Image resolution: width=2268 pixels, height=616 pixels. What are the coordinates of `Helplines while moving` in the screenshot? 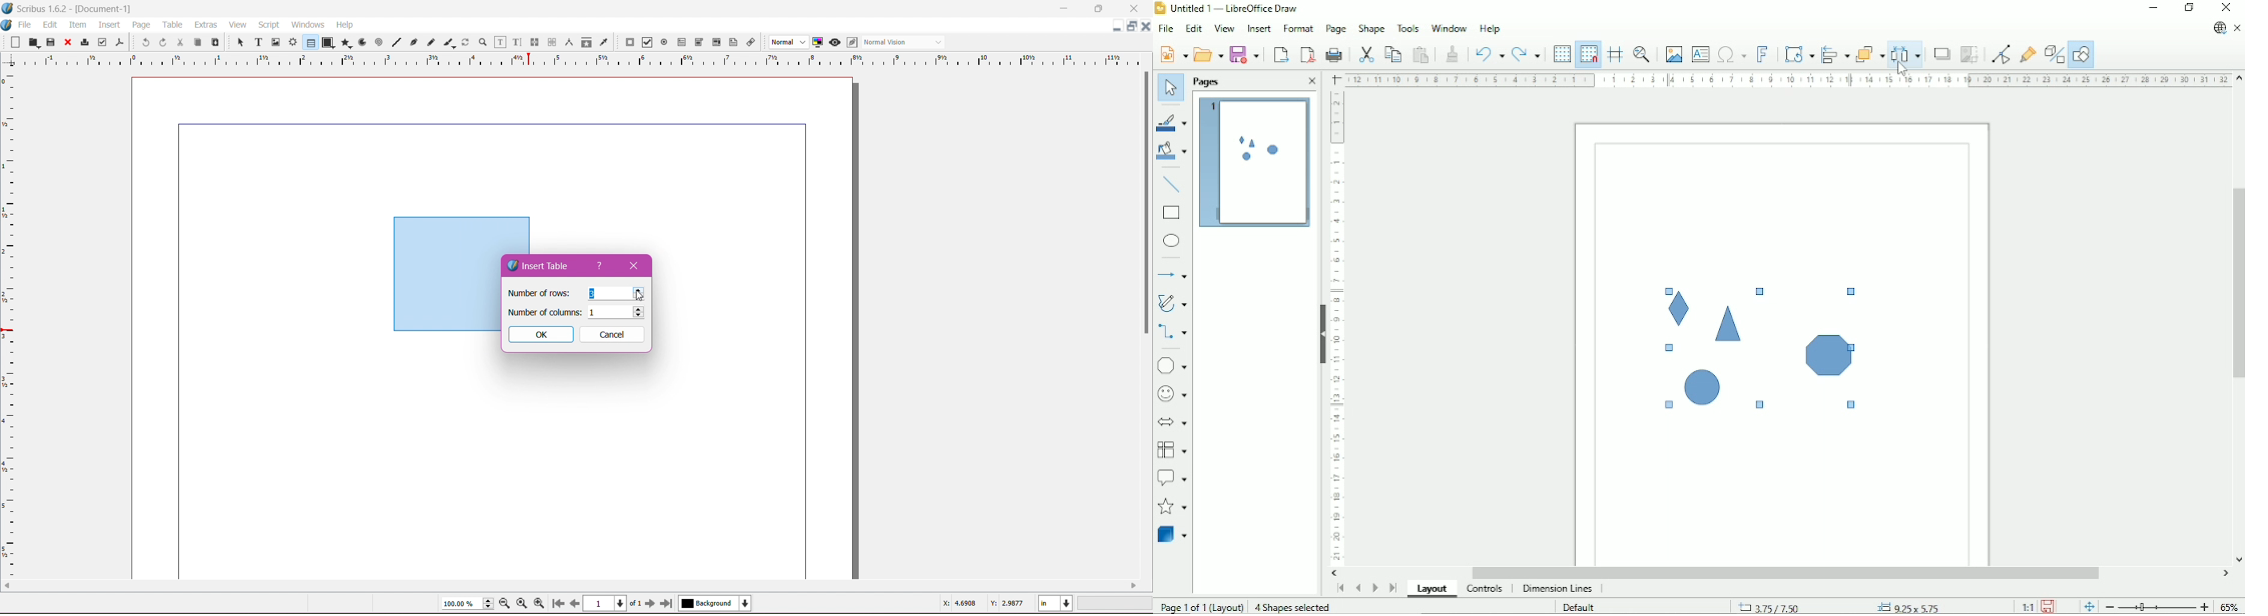 It's located at (1615, 53).